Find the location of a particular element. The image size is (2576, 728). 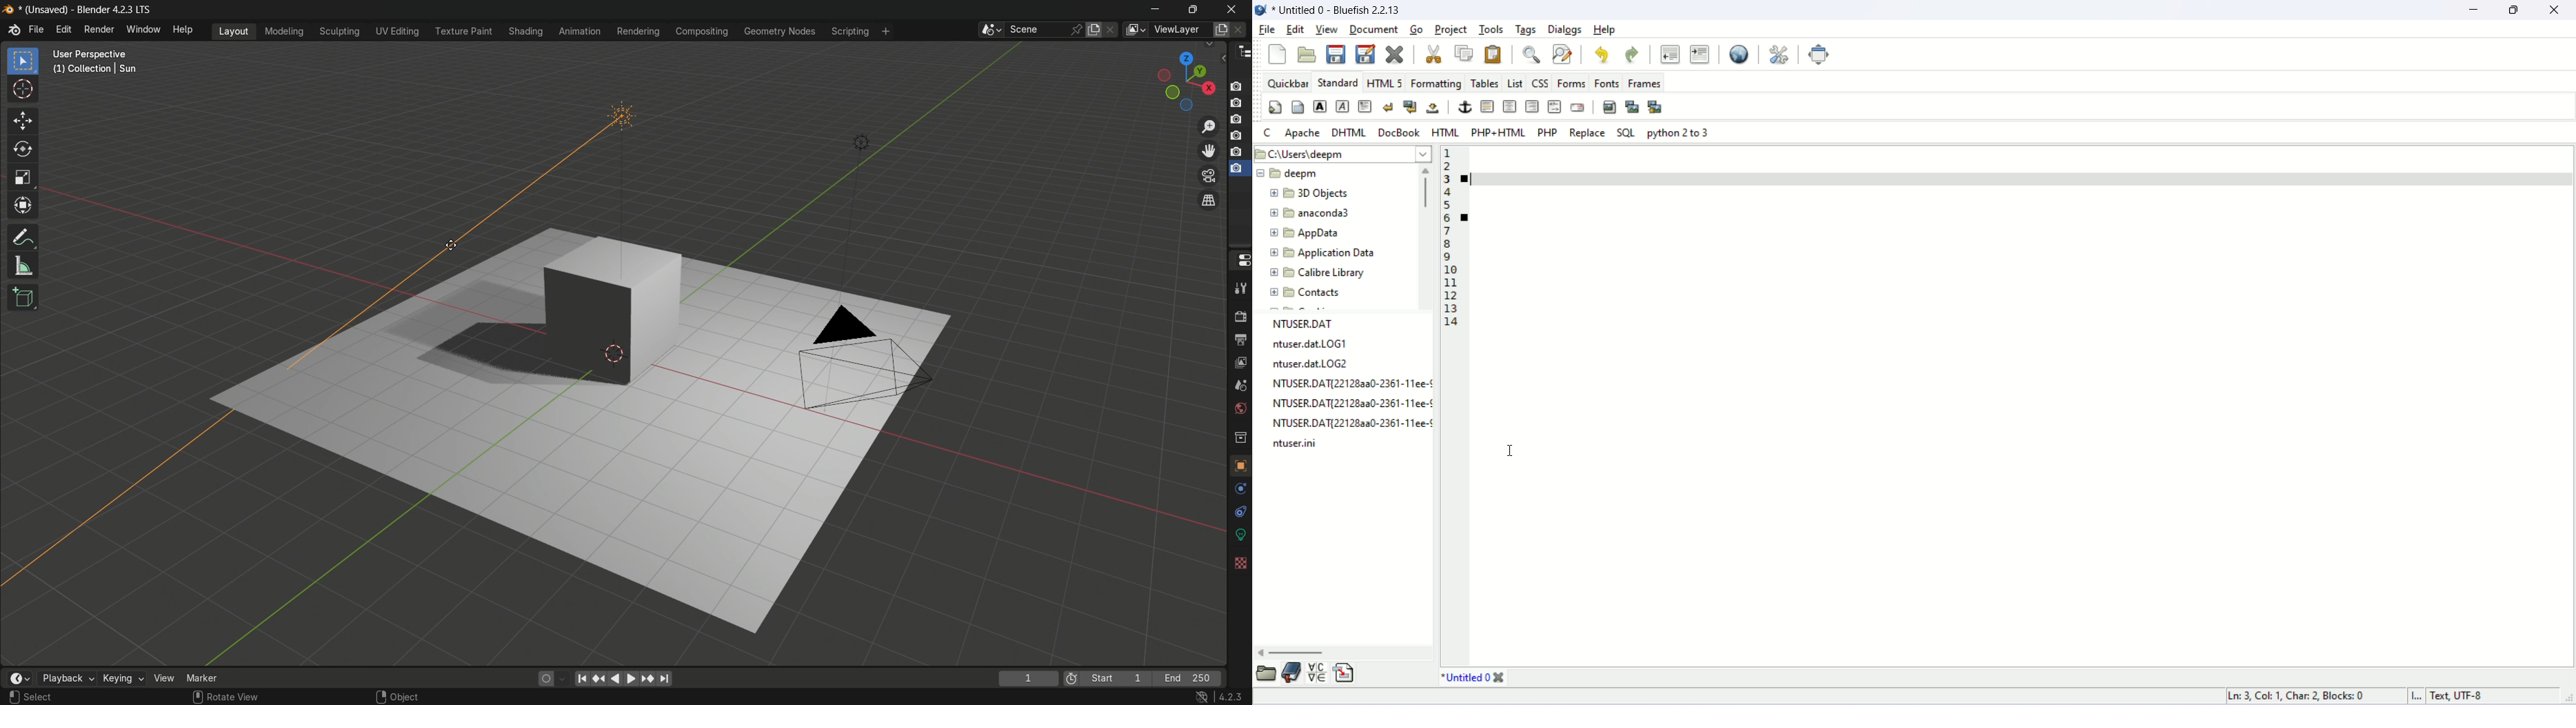

layer 4 is located at coordinates (1236, 135).